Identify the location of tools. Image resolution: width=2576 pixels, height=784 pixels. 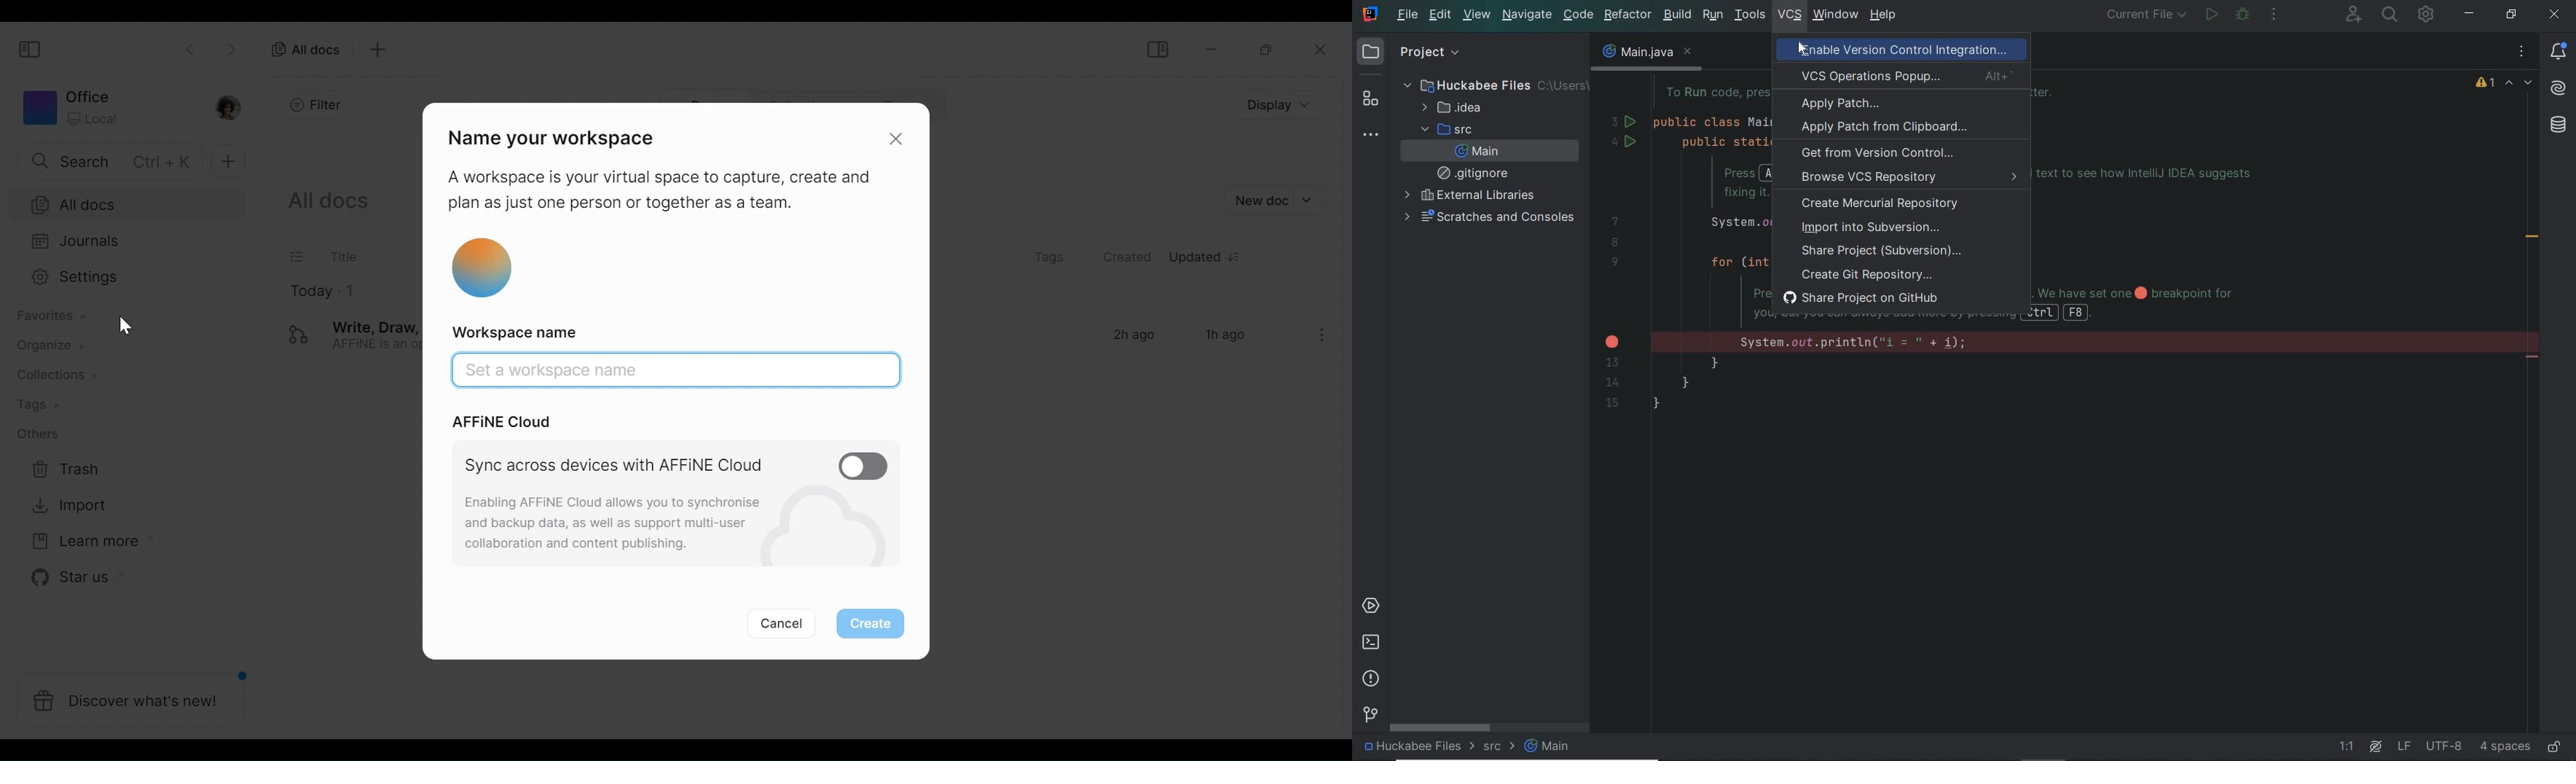
(1750, 15).